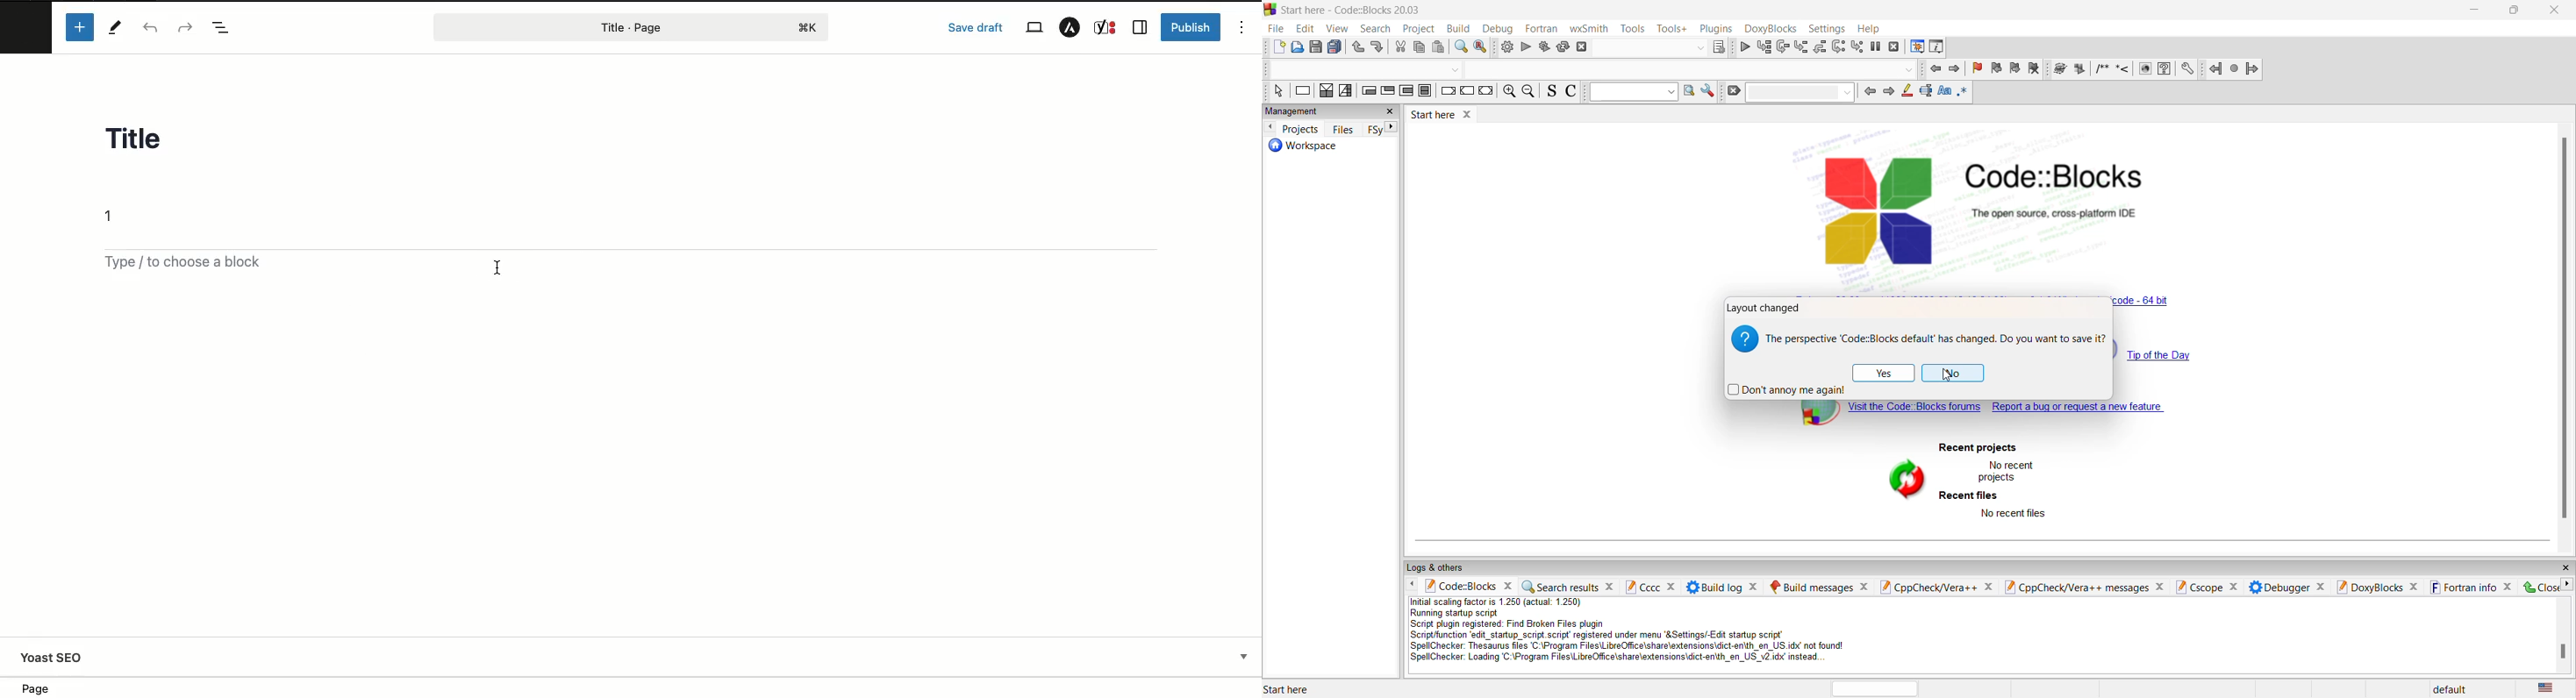  Describe the element at coordinates (1770, 27) in the screenshot. I see `doxyBlocks` at that location.